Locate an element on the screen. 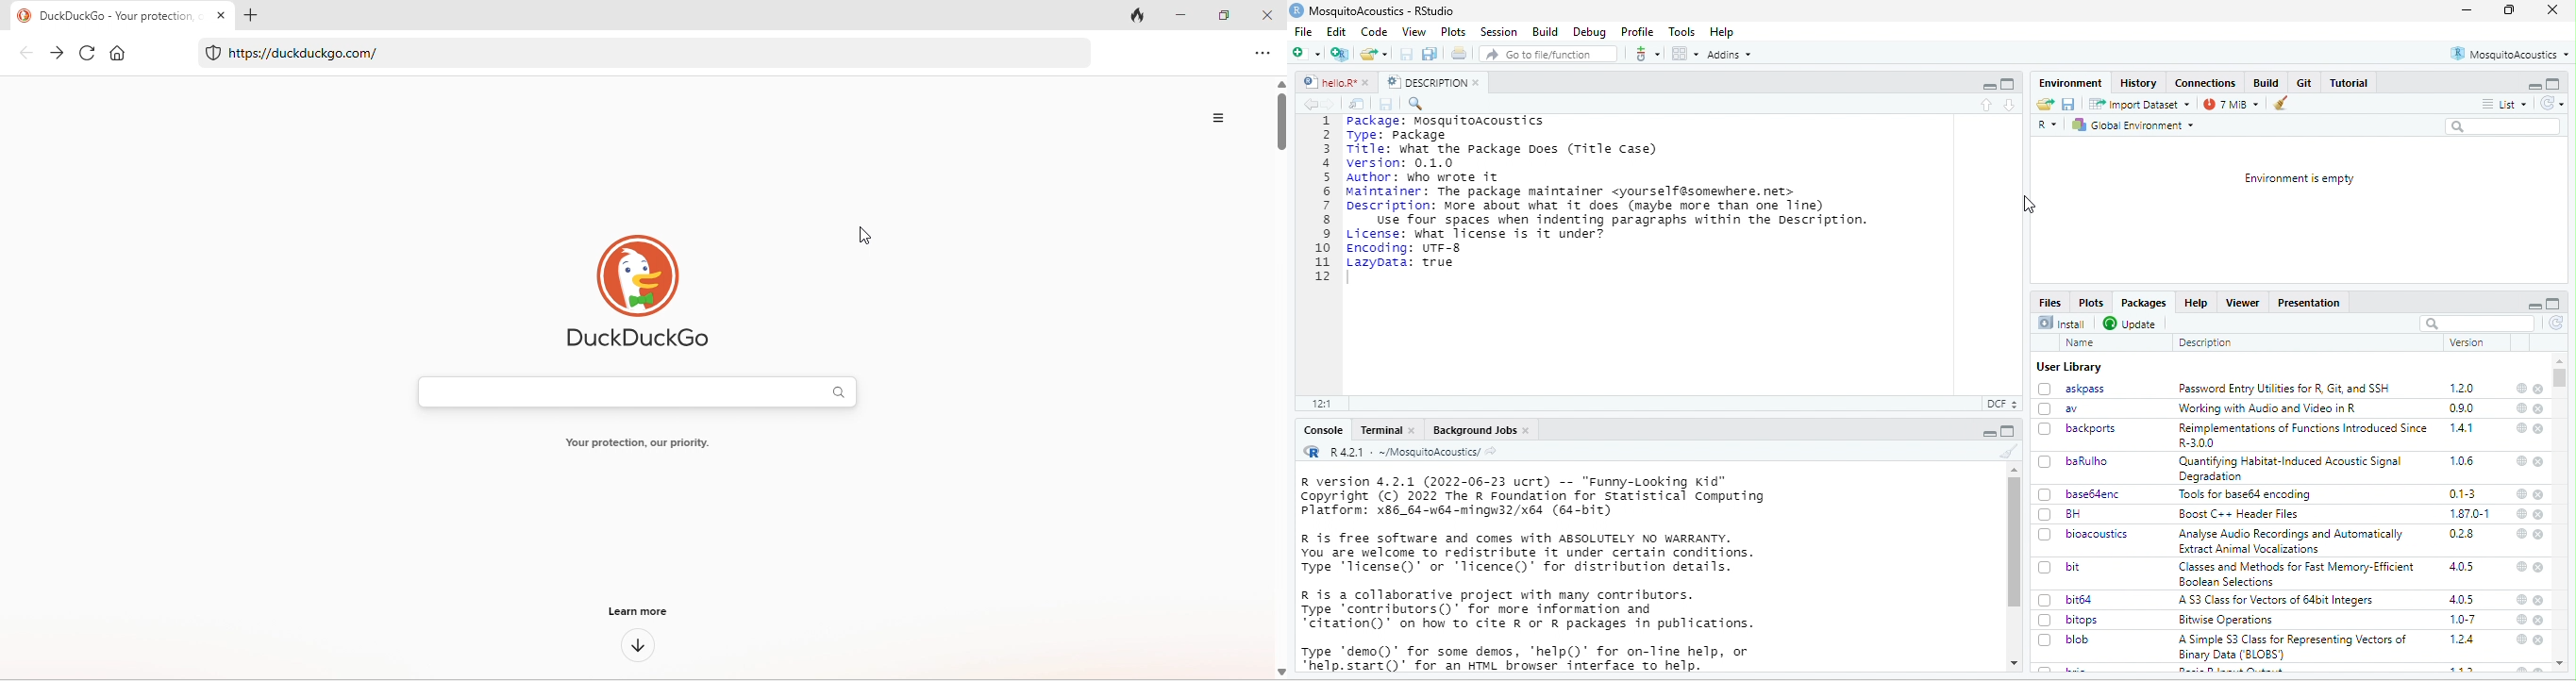 The image size is (2576, 700). help is located at coordinates (2522, 388).